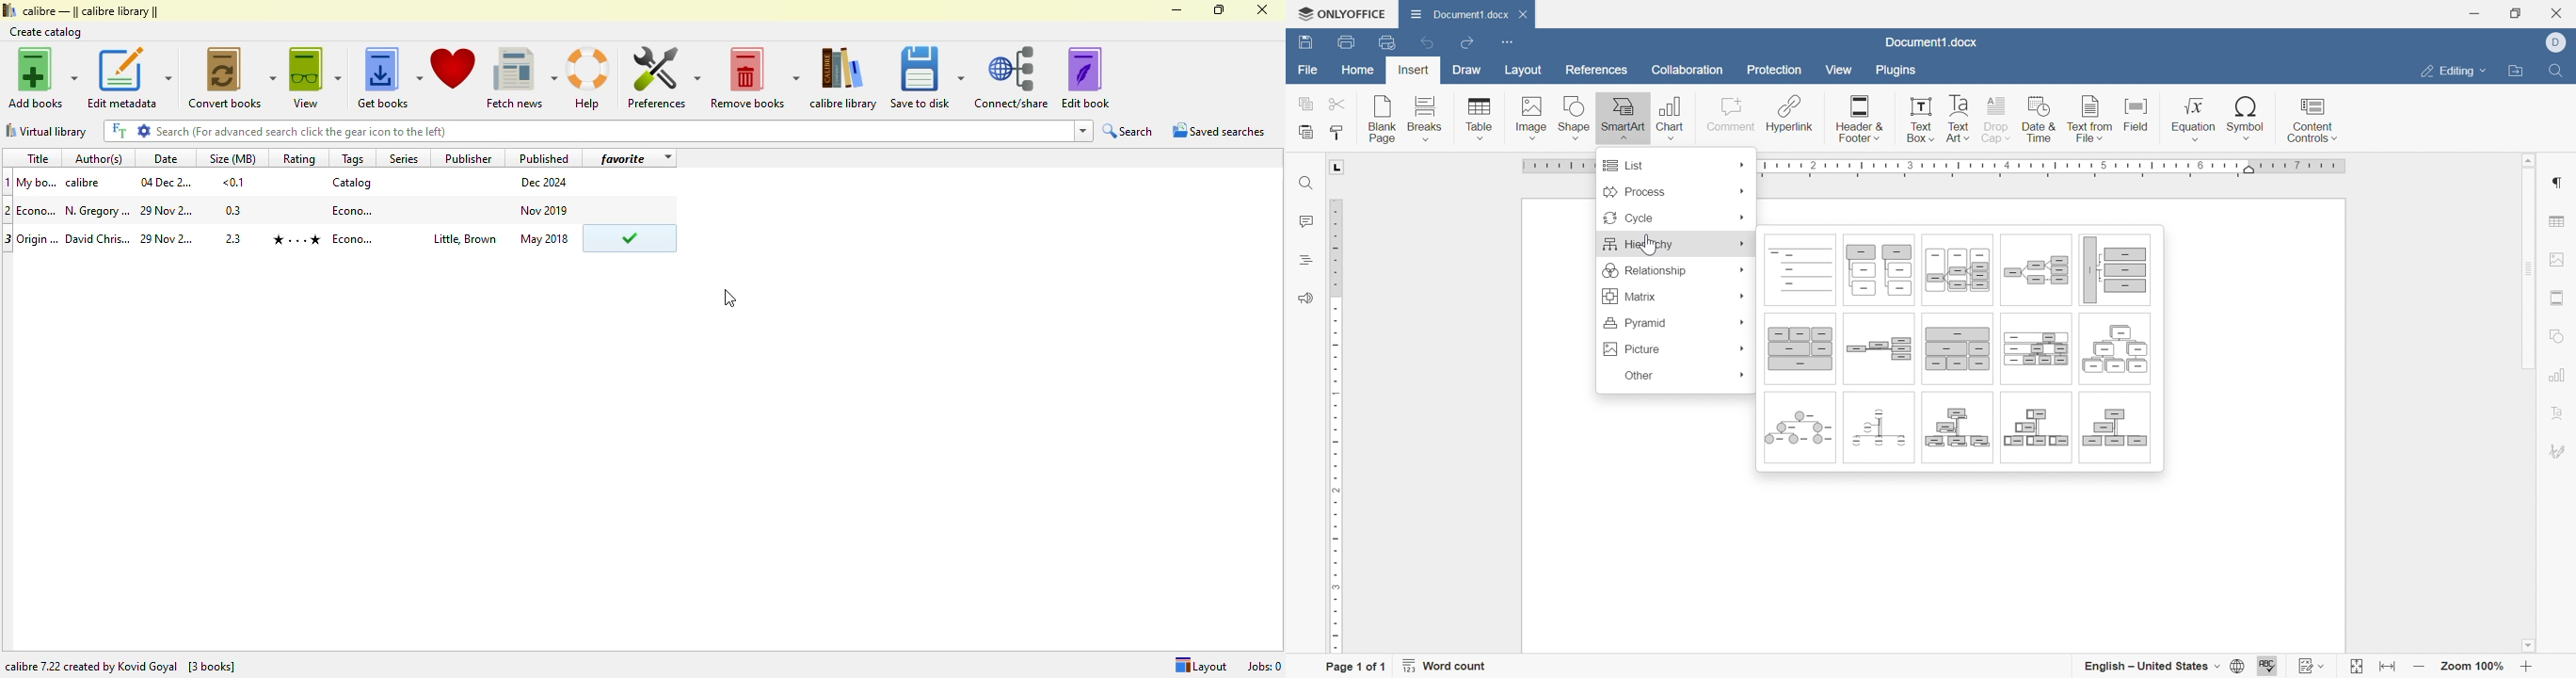 The height and width of the screenshot is (700, 2576). Describe the element at coordinates (296, 239) in the screenshot. I see `rating` at that location.